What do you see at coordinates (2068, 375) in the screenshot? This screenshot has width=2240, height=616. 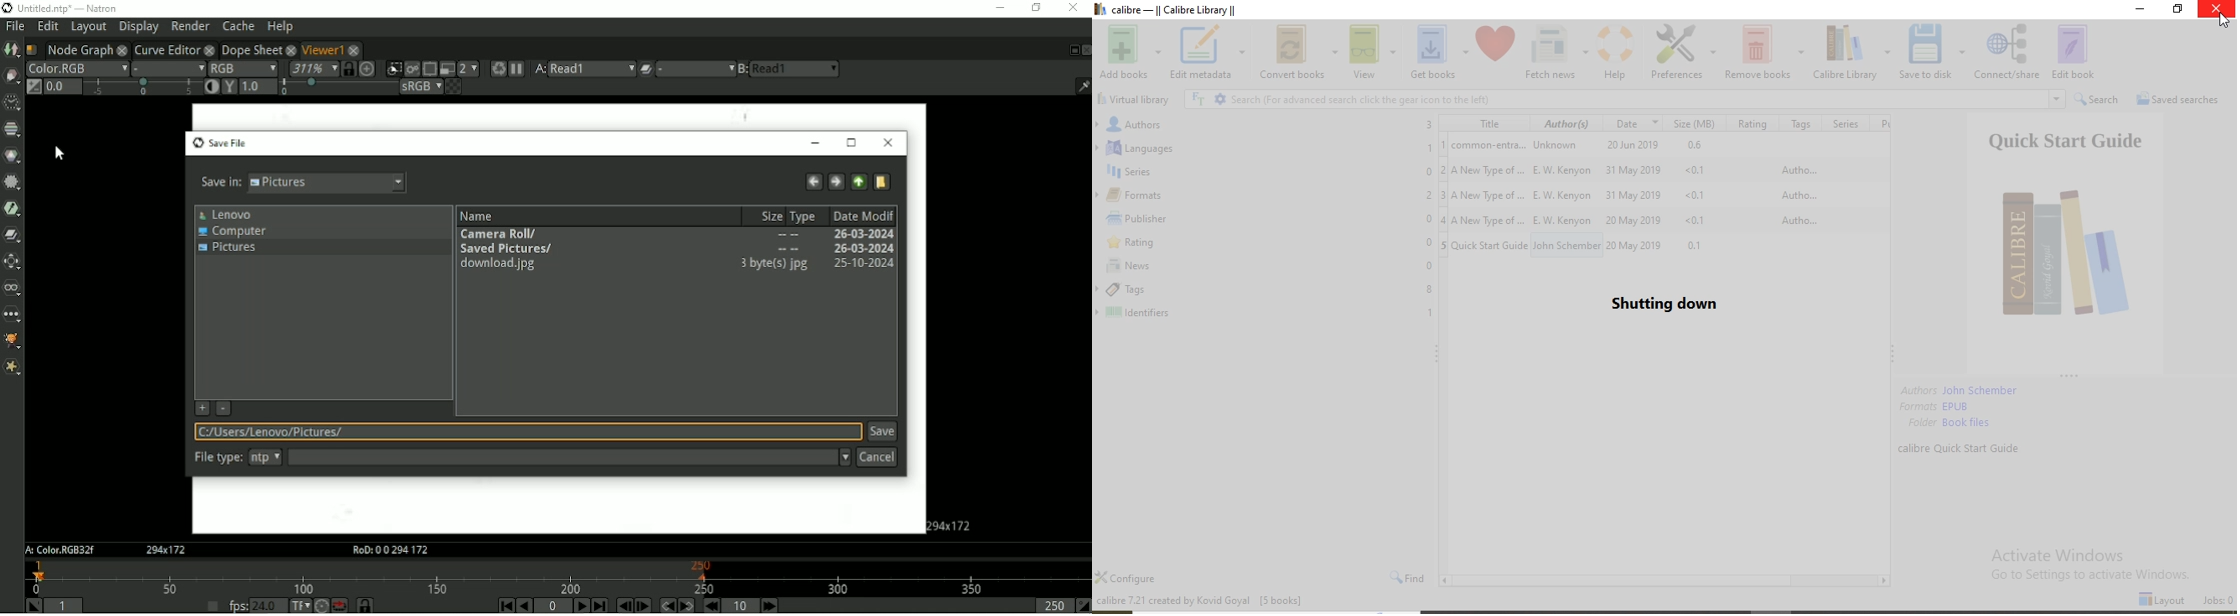 I see `Hide` at bounding box center [2068, 375].